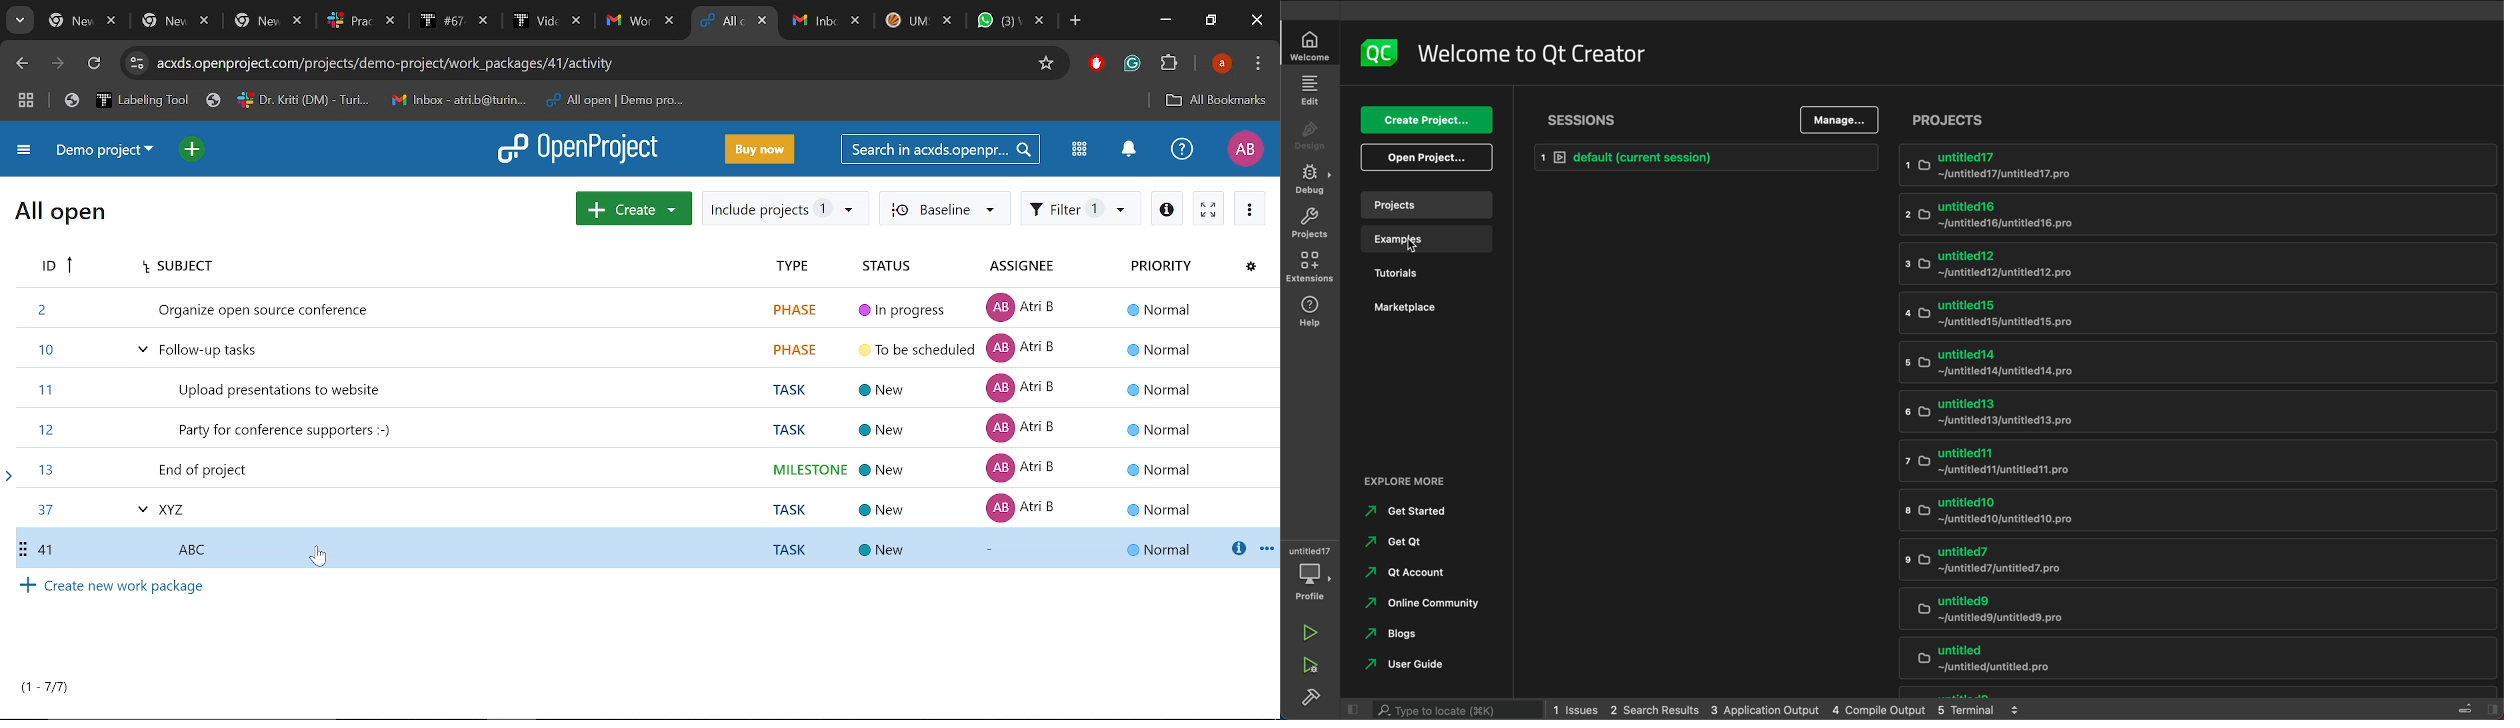 The image size is (2520, 728). Describe the element at coordinates (1422, 276) in the screenshot. I see `tutorials` at that location.